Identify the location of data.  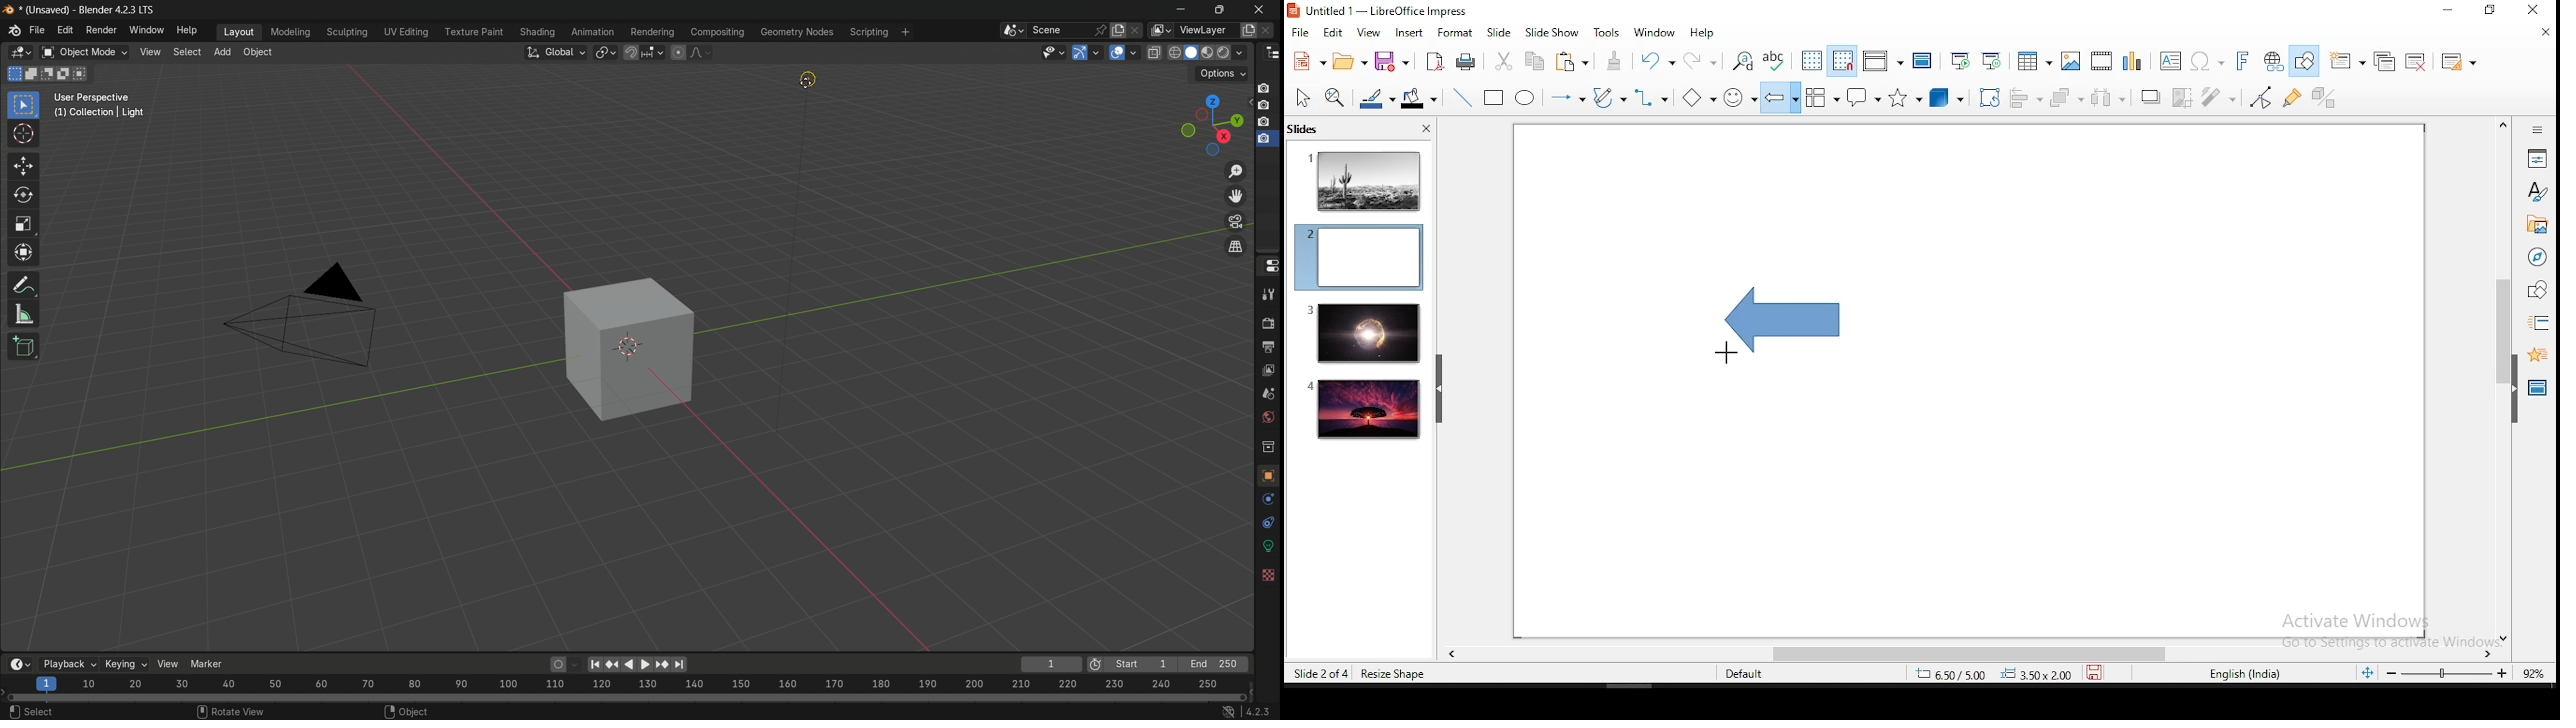
(1267, 592).